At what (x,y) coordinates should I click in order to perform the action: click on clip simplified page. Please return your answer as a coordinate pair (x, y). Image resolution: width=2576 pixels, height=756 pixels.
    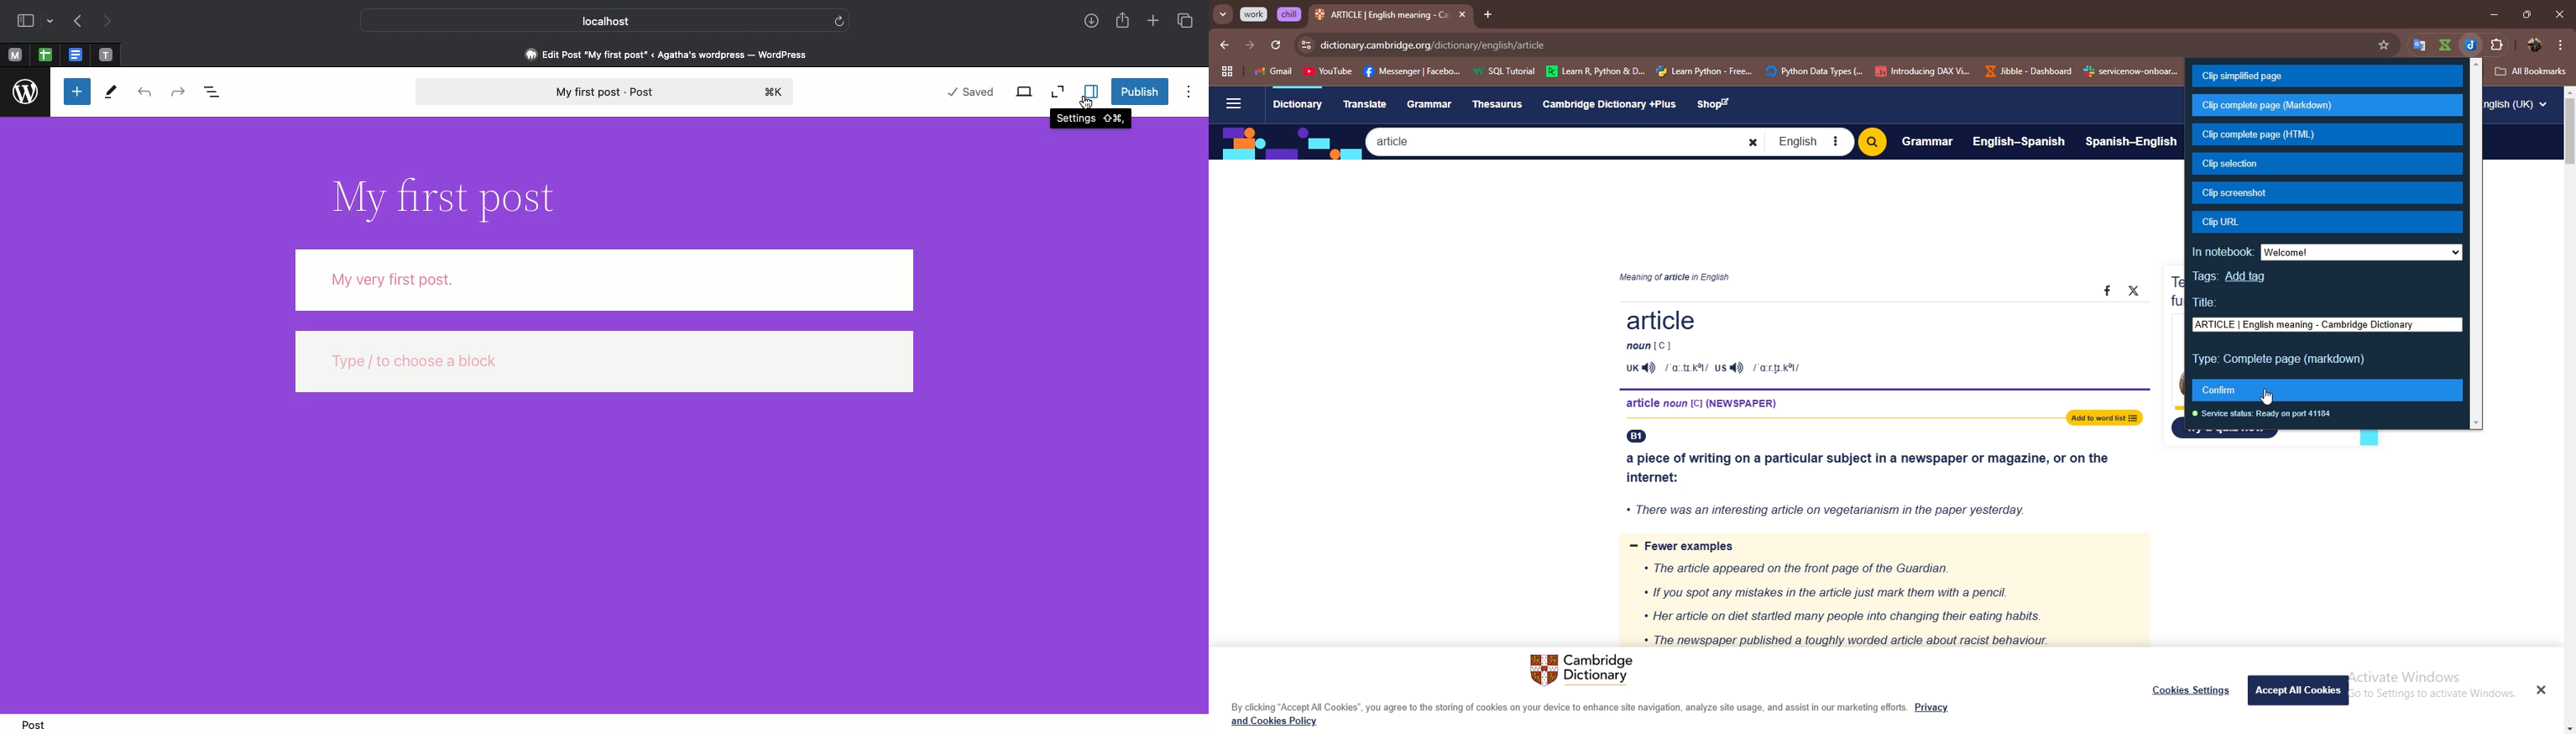
    Looking at the image, I should click on (2327, 76).